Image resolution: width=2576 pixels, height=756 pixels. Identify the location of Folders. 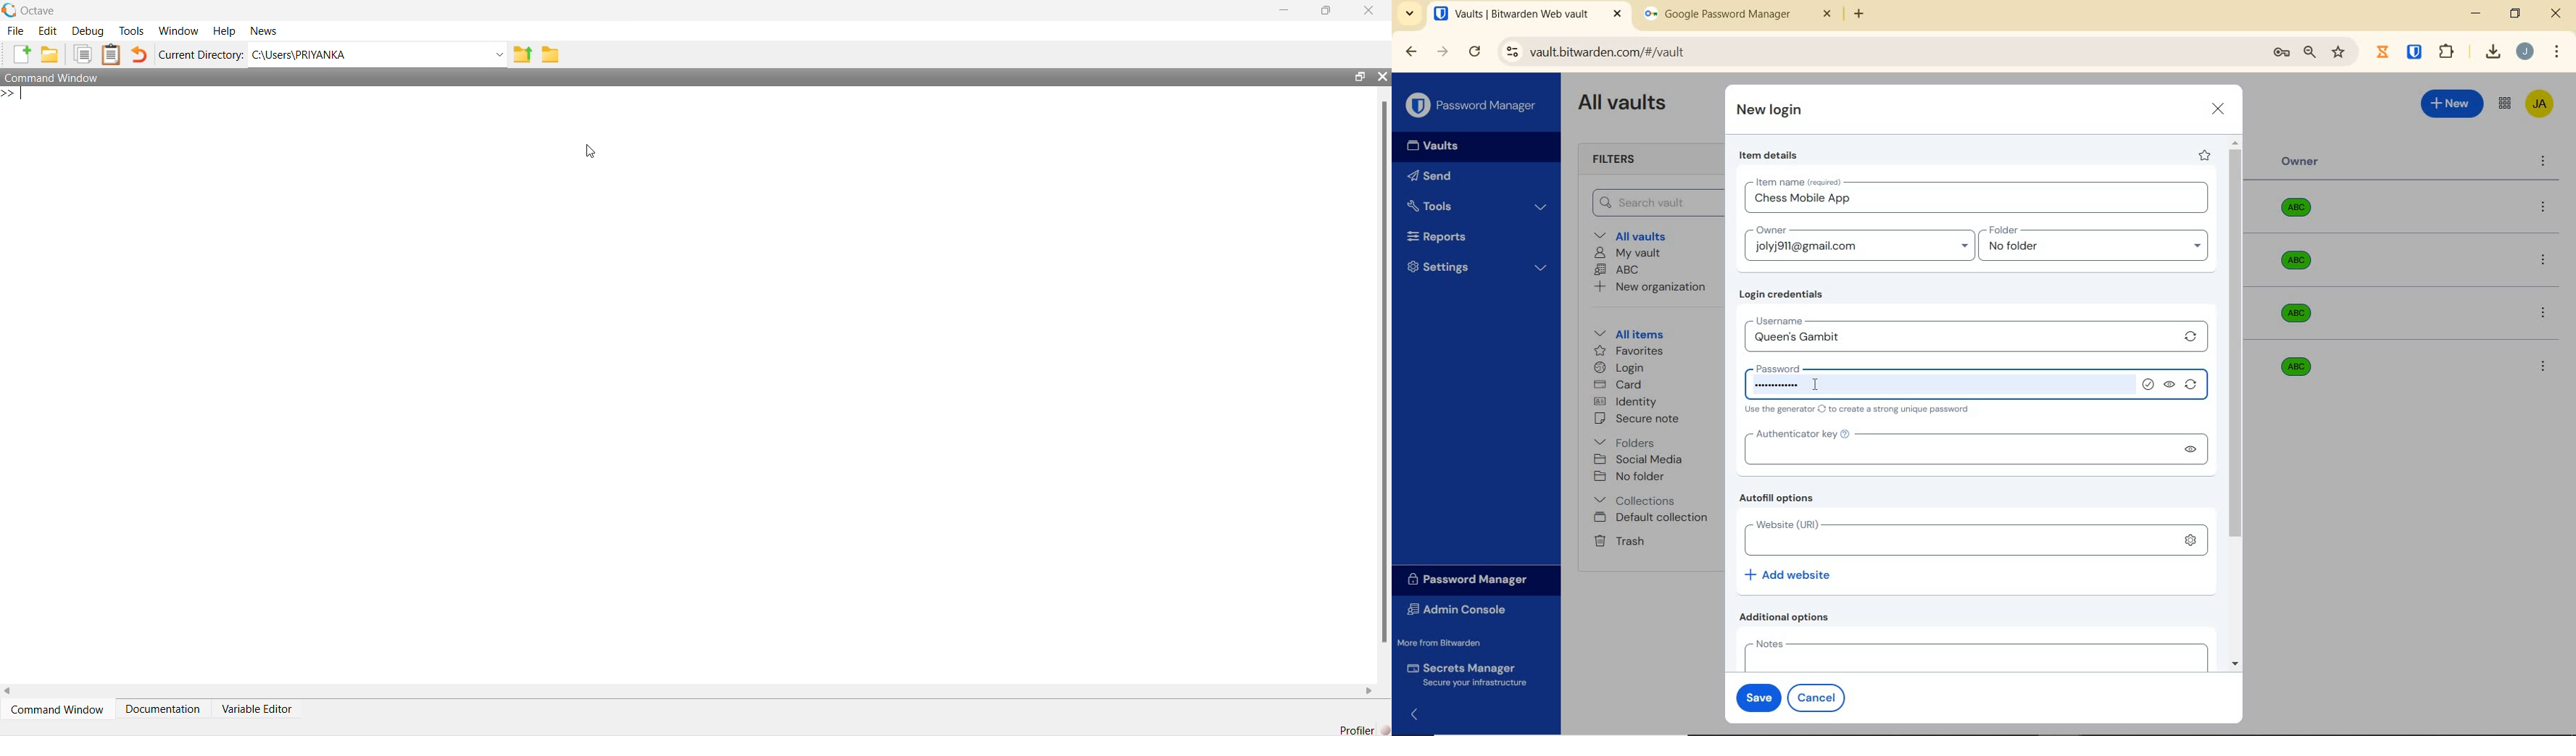
(1627, 440).